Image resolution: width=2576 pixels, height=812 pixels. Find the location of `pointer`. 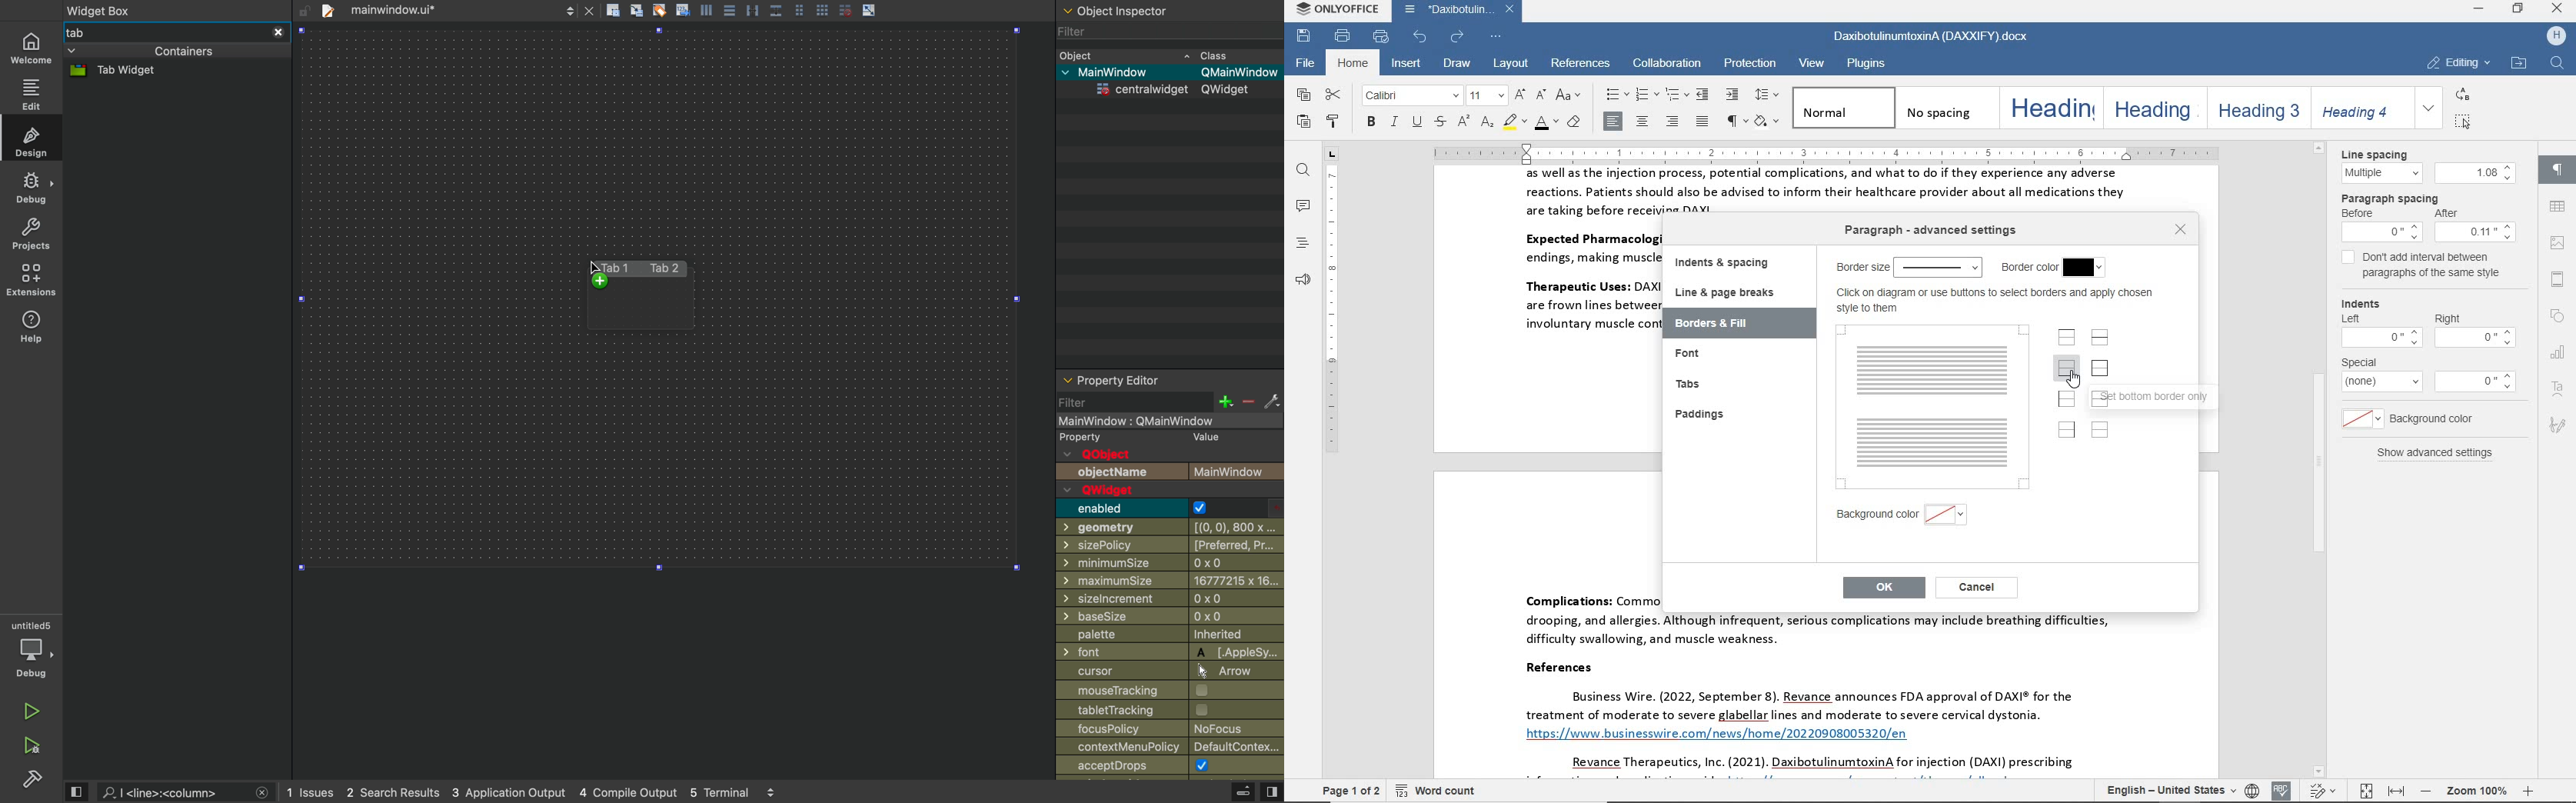

pointer is located at coordinates (2075, 378).